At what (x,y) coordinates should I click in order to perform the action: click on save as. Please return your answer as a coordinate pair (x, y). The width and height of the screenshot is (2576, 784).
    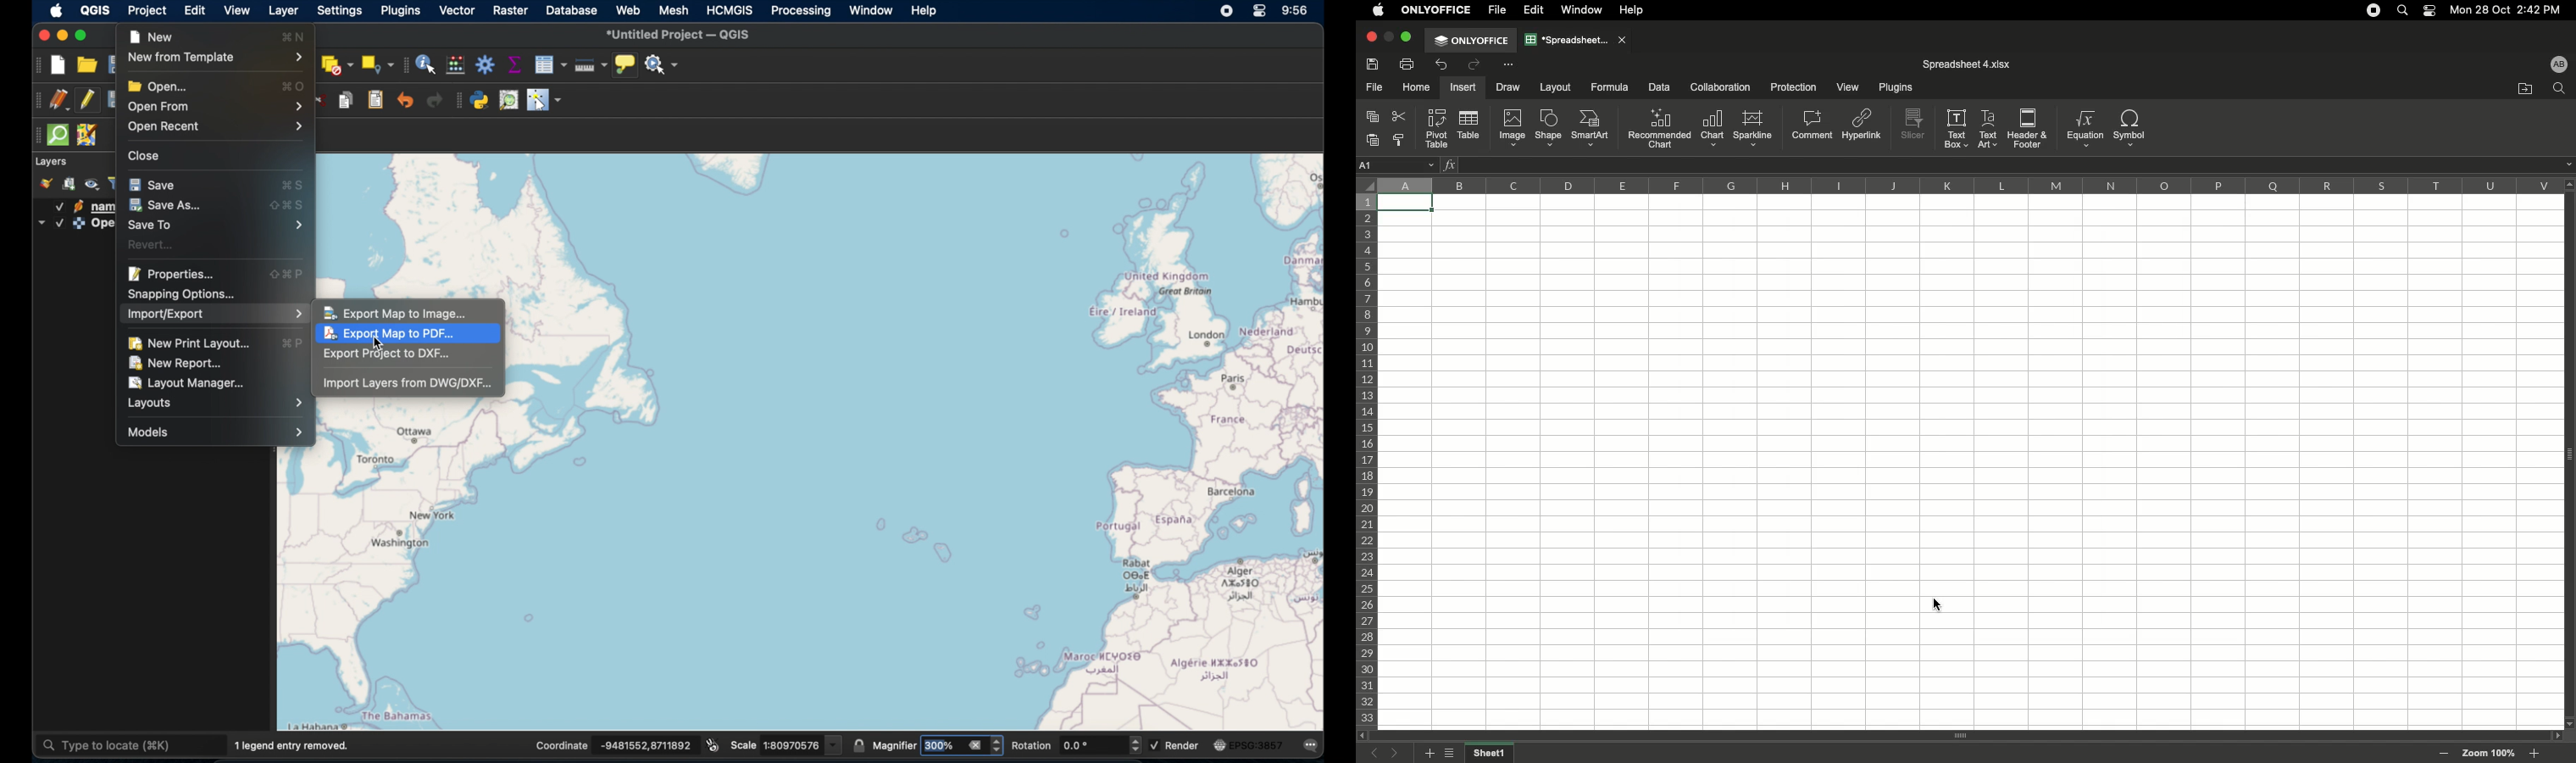
    Looking at the image, I should click on (166, 204).